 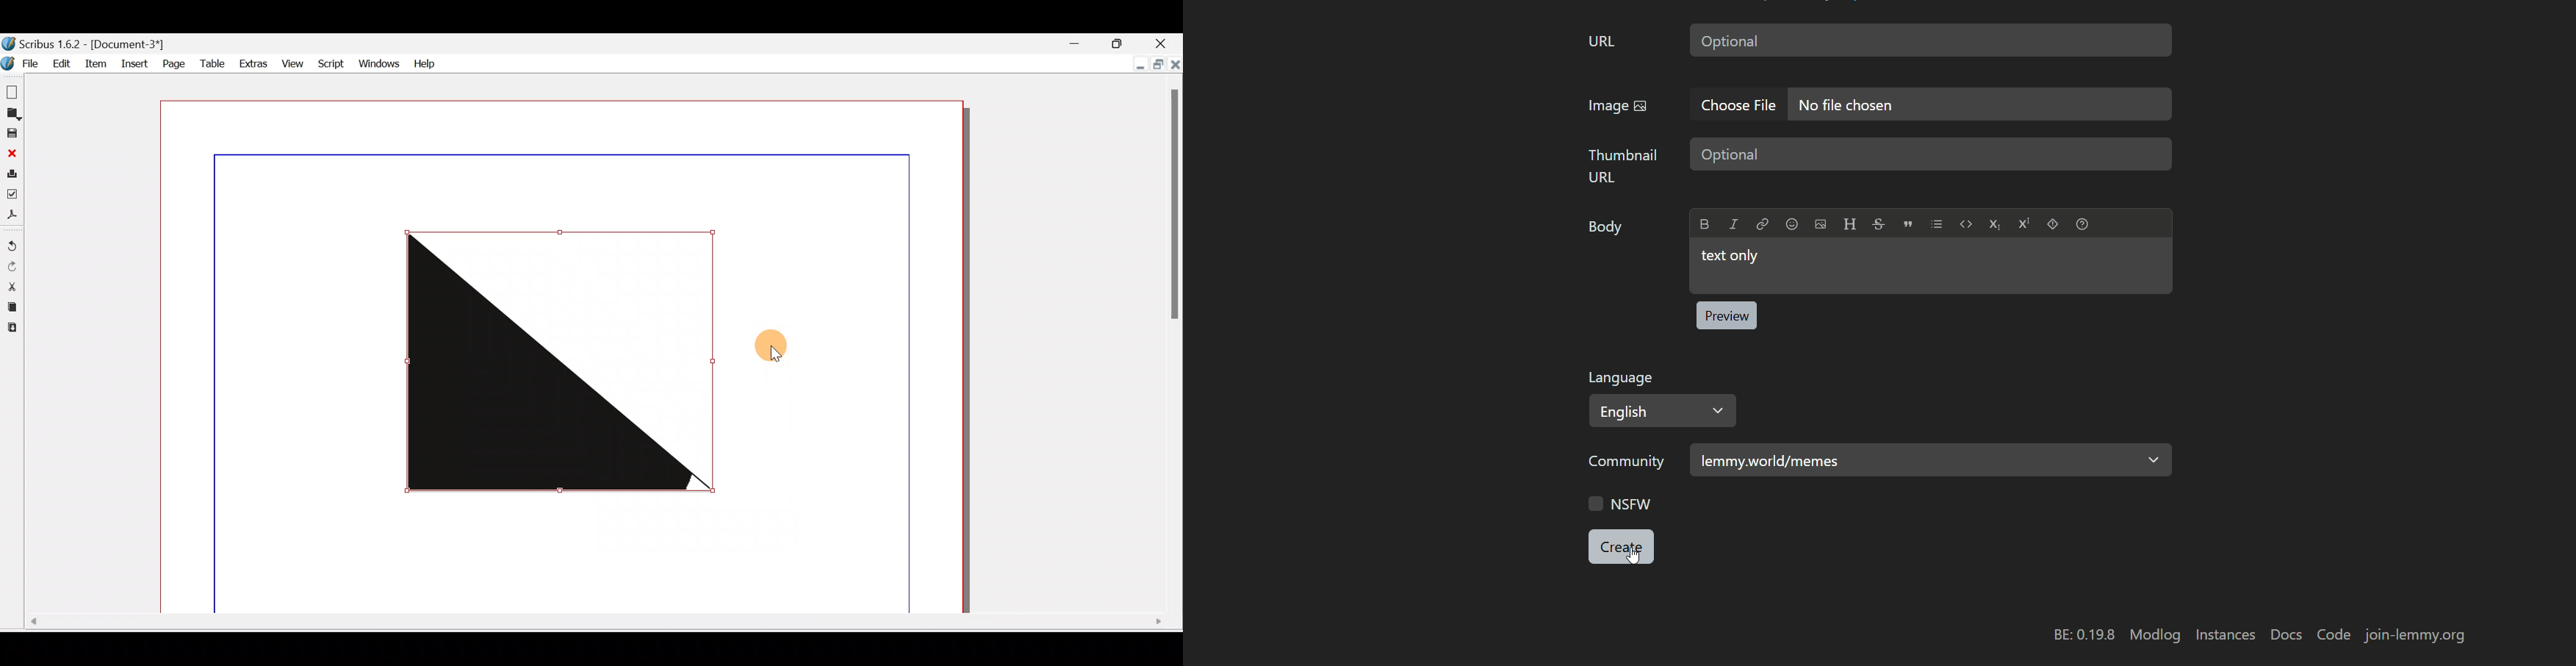 I want to click on List, so click(x=1937, y=223).